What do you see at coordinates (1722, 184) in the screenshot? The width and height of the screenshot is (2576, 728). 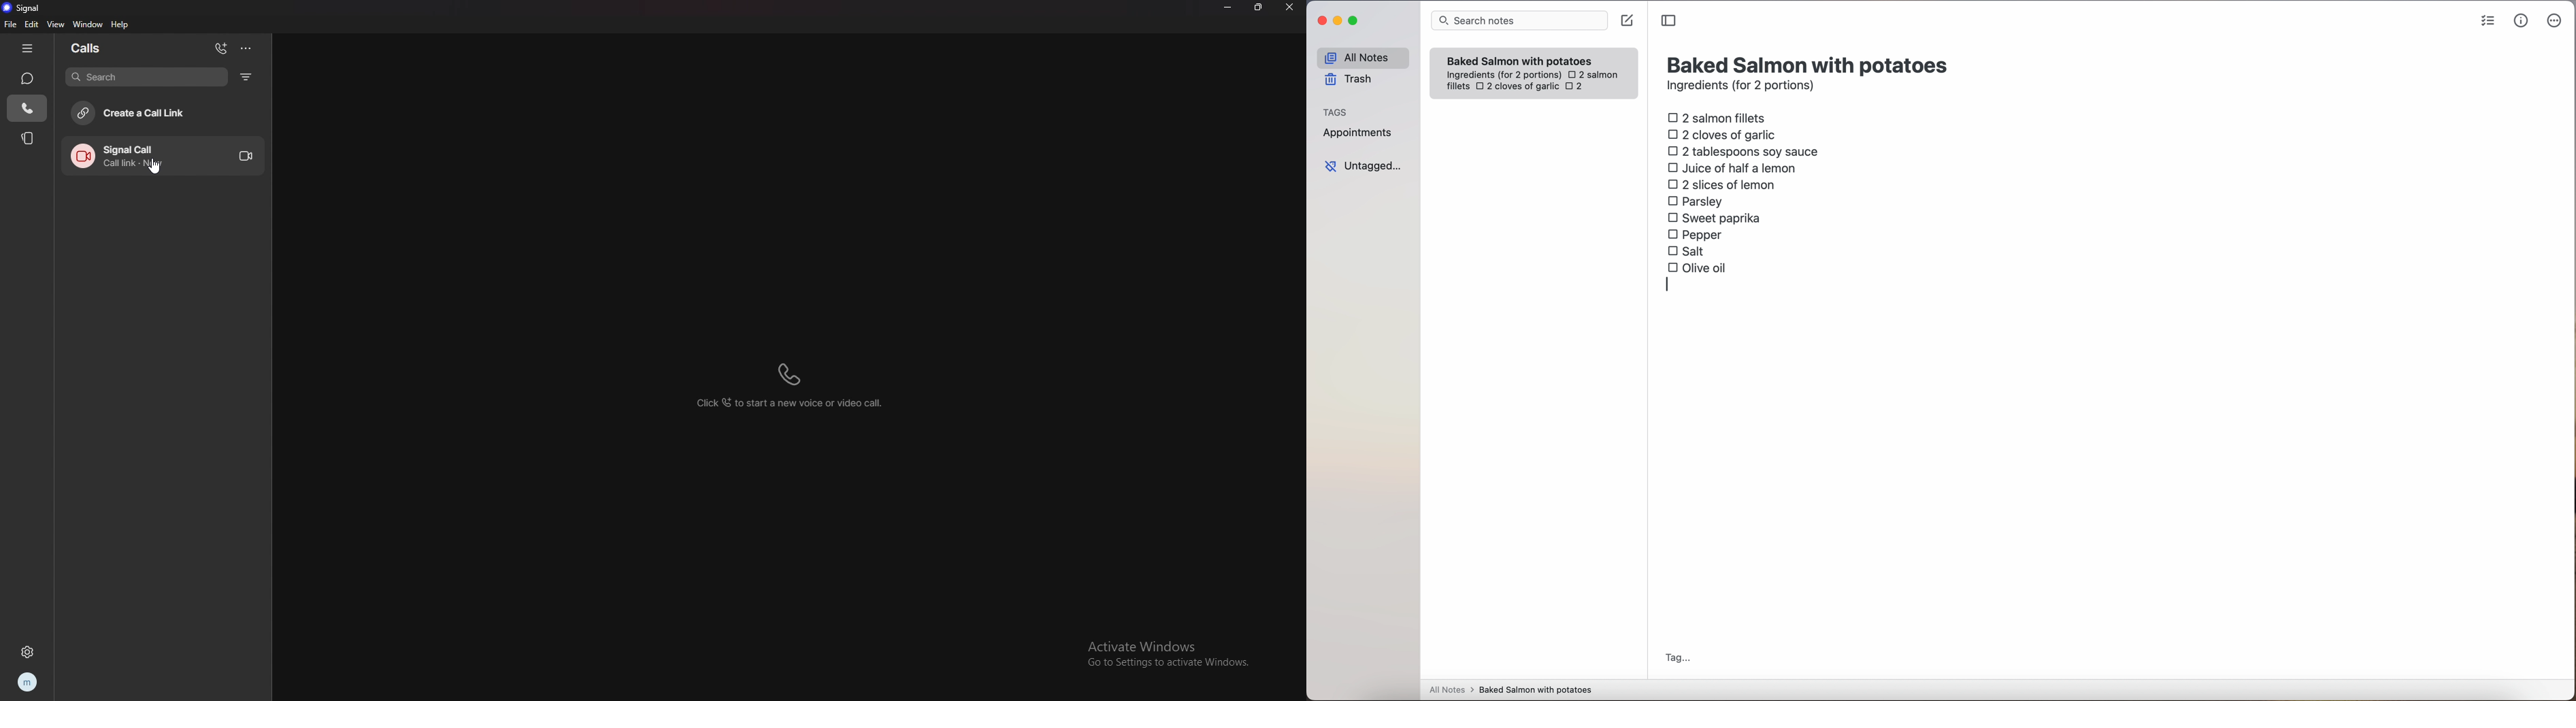 I see `2 slices of lemon` at bounding box center [1722, 184].